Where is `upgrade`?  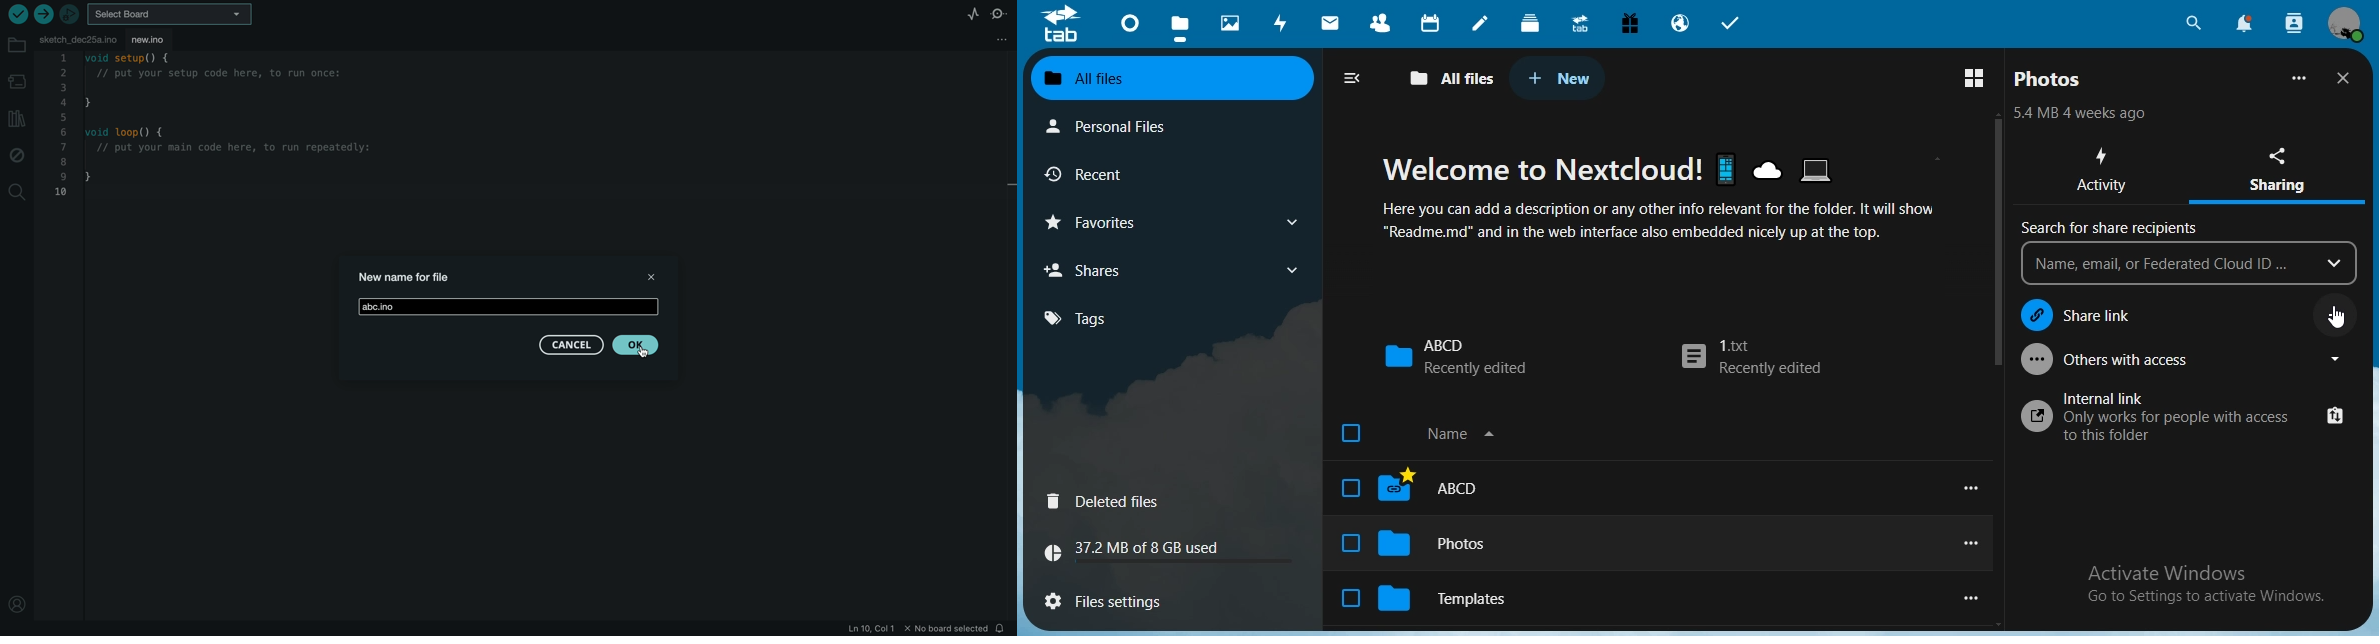 upgrade is located at coordinates (1584, 26).